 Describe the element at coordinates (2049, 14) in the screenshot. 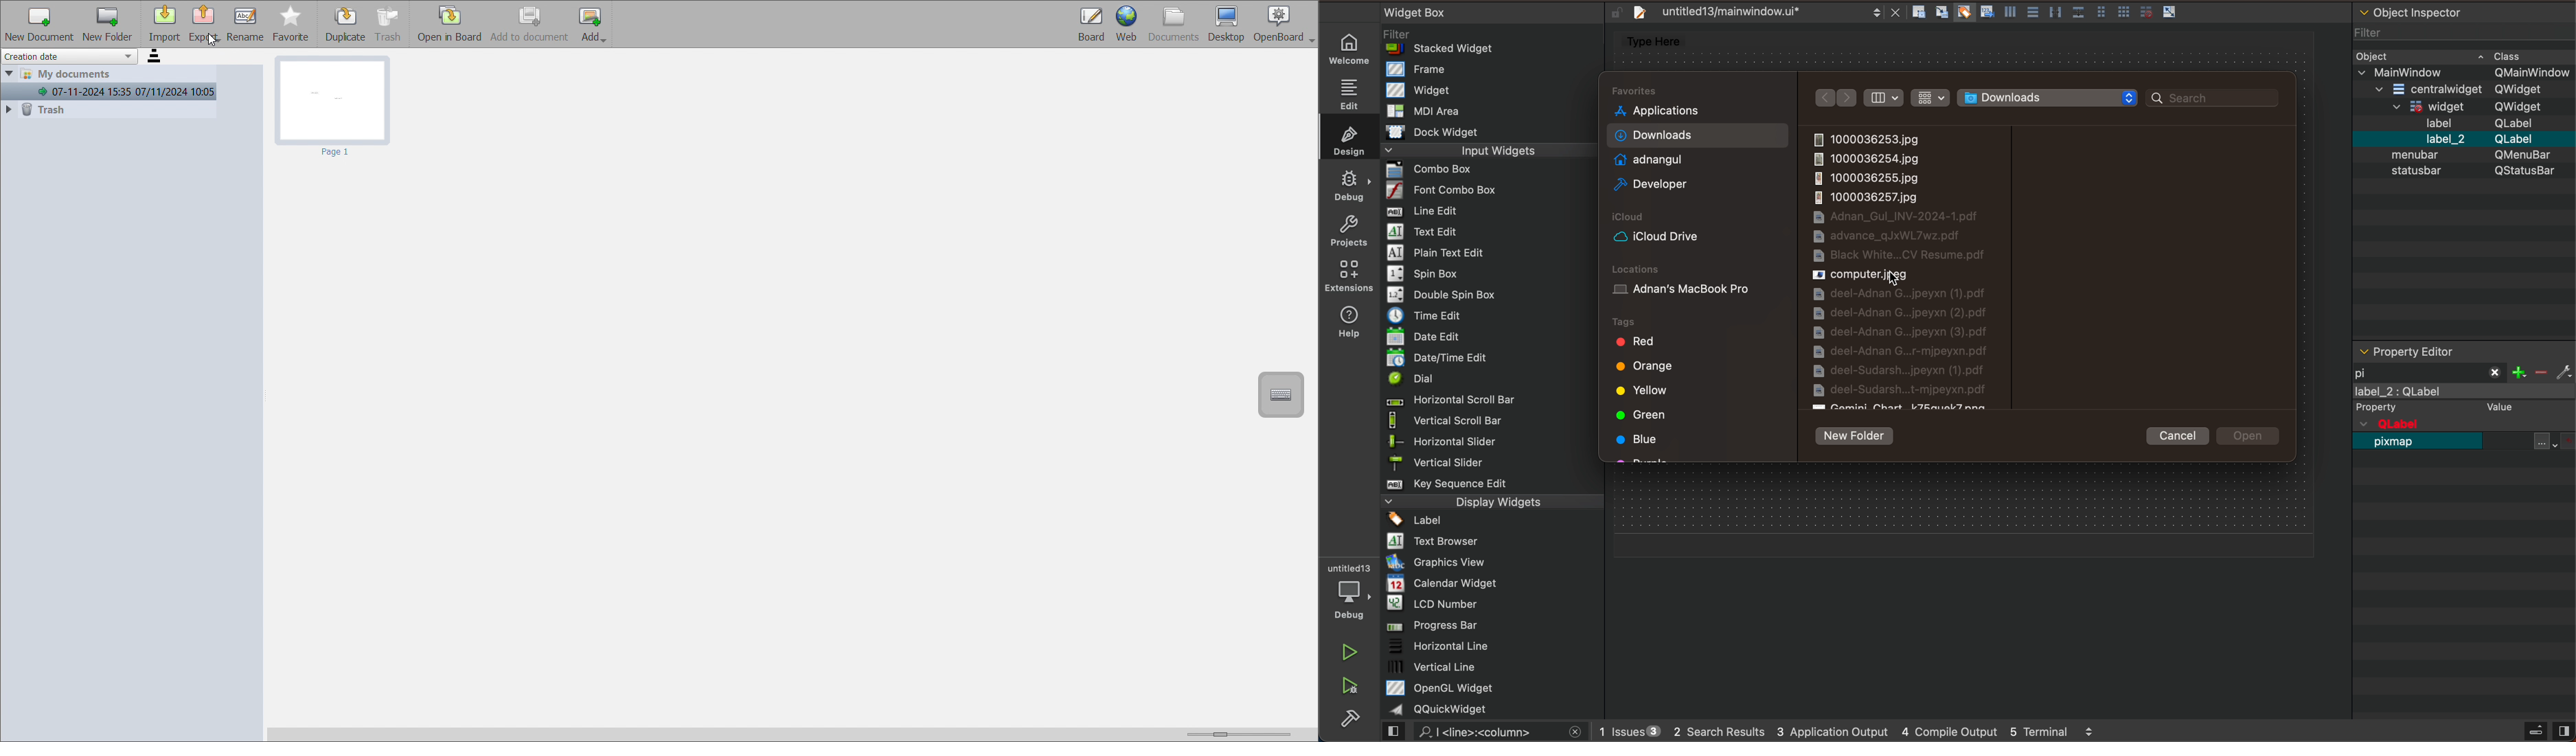

I see `layout actions` at that location.